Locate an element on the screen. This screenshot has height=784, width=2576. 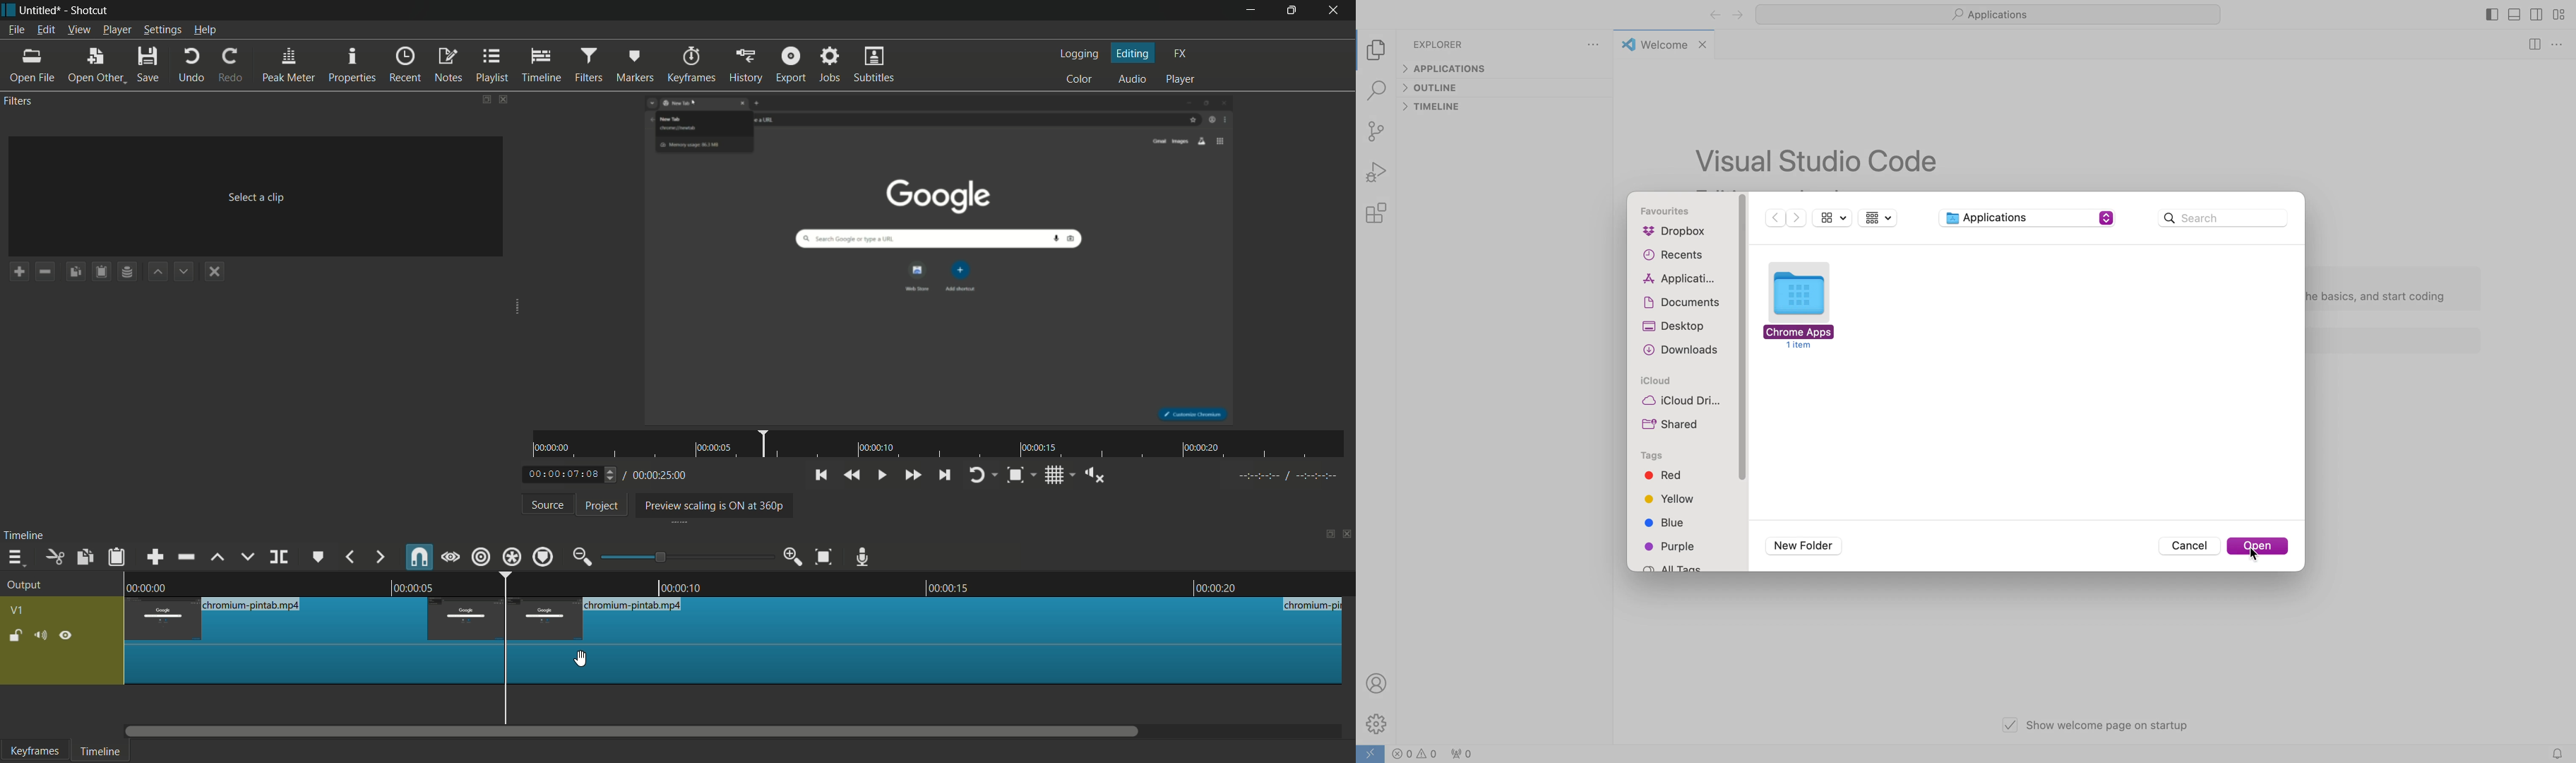
filters is located at coordinates (17, 100).